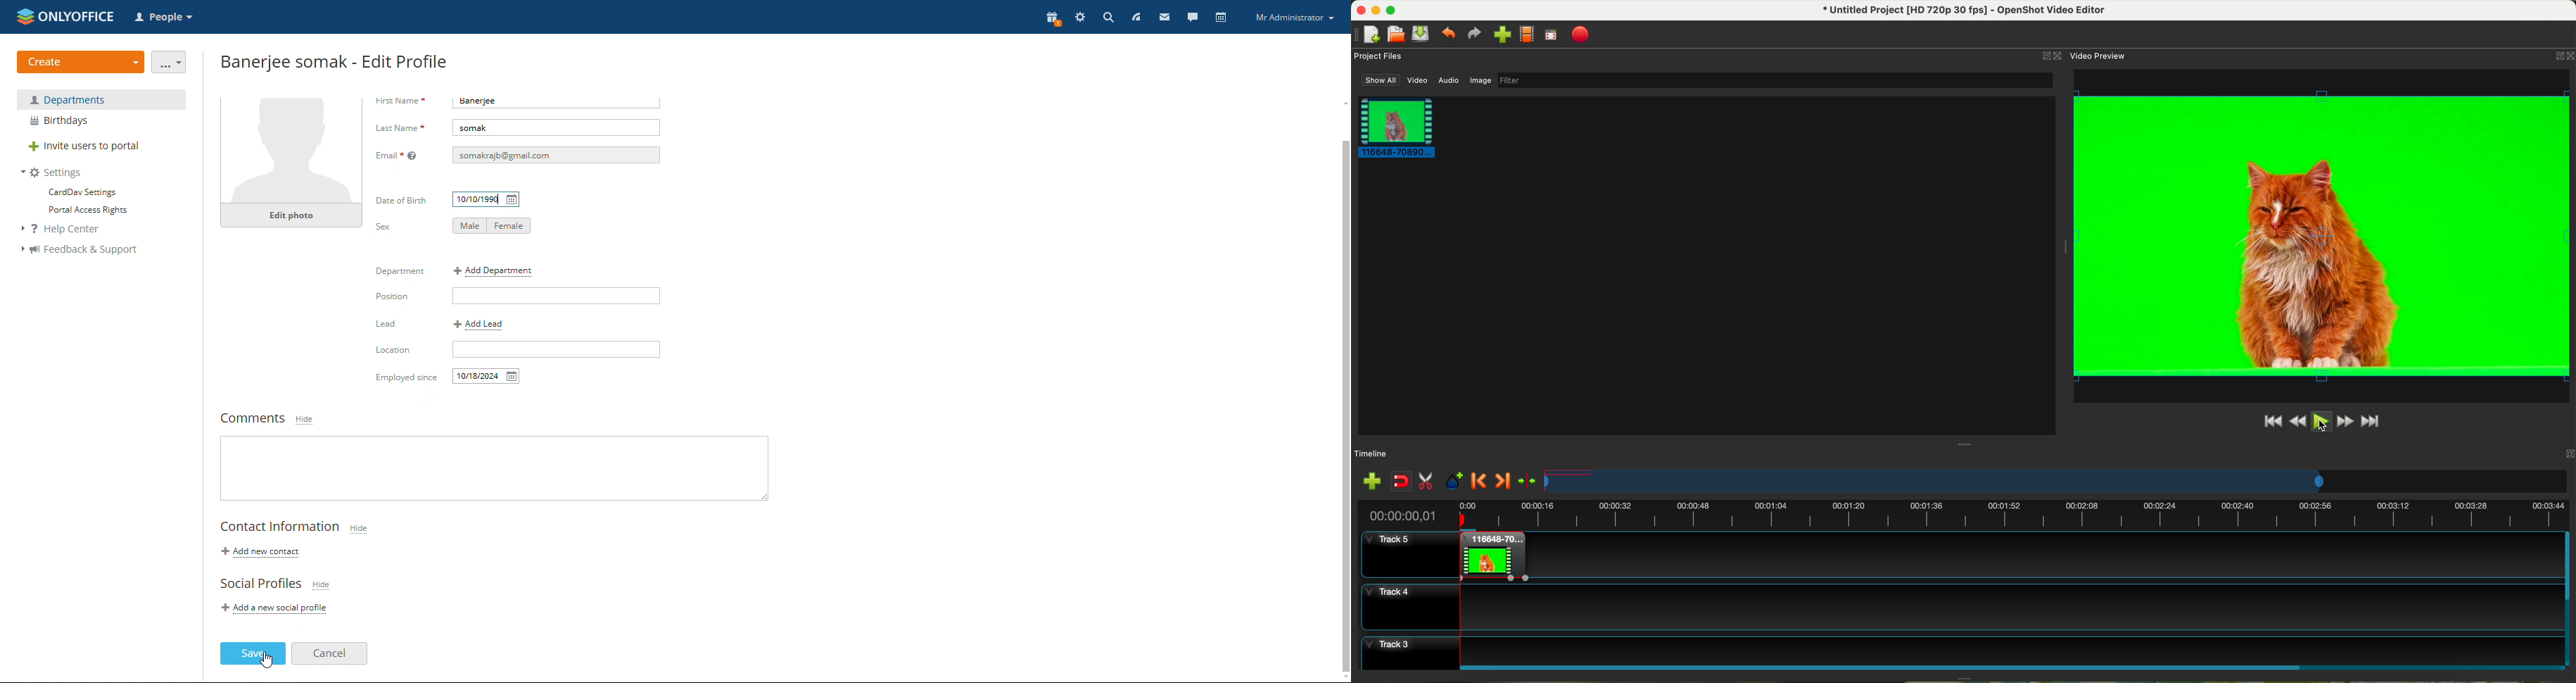 This screenshot has height=700, width=2576. Describe the element at coordinates (2053, 56) in the screenshot. I see `close` at that location.